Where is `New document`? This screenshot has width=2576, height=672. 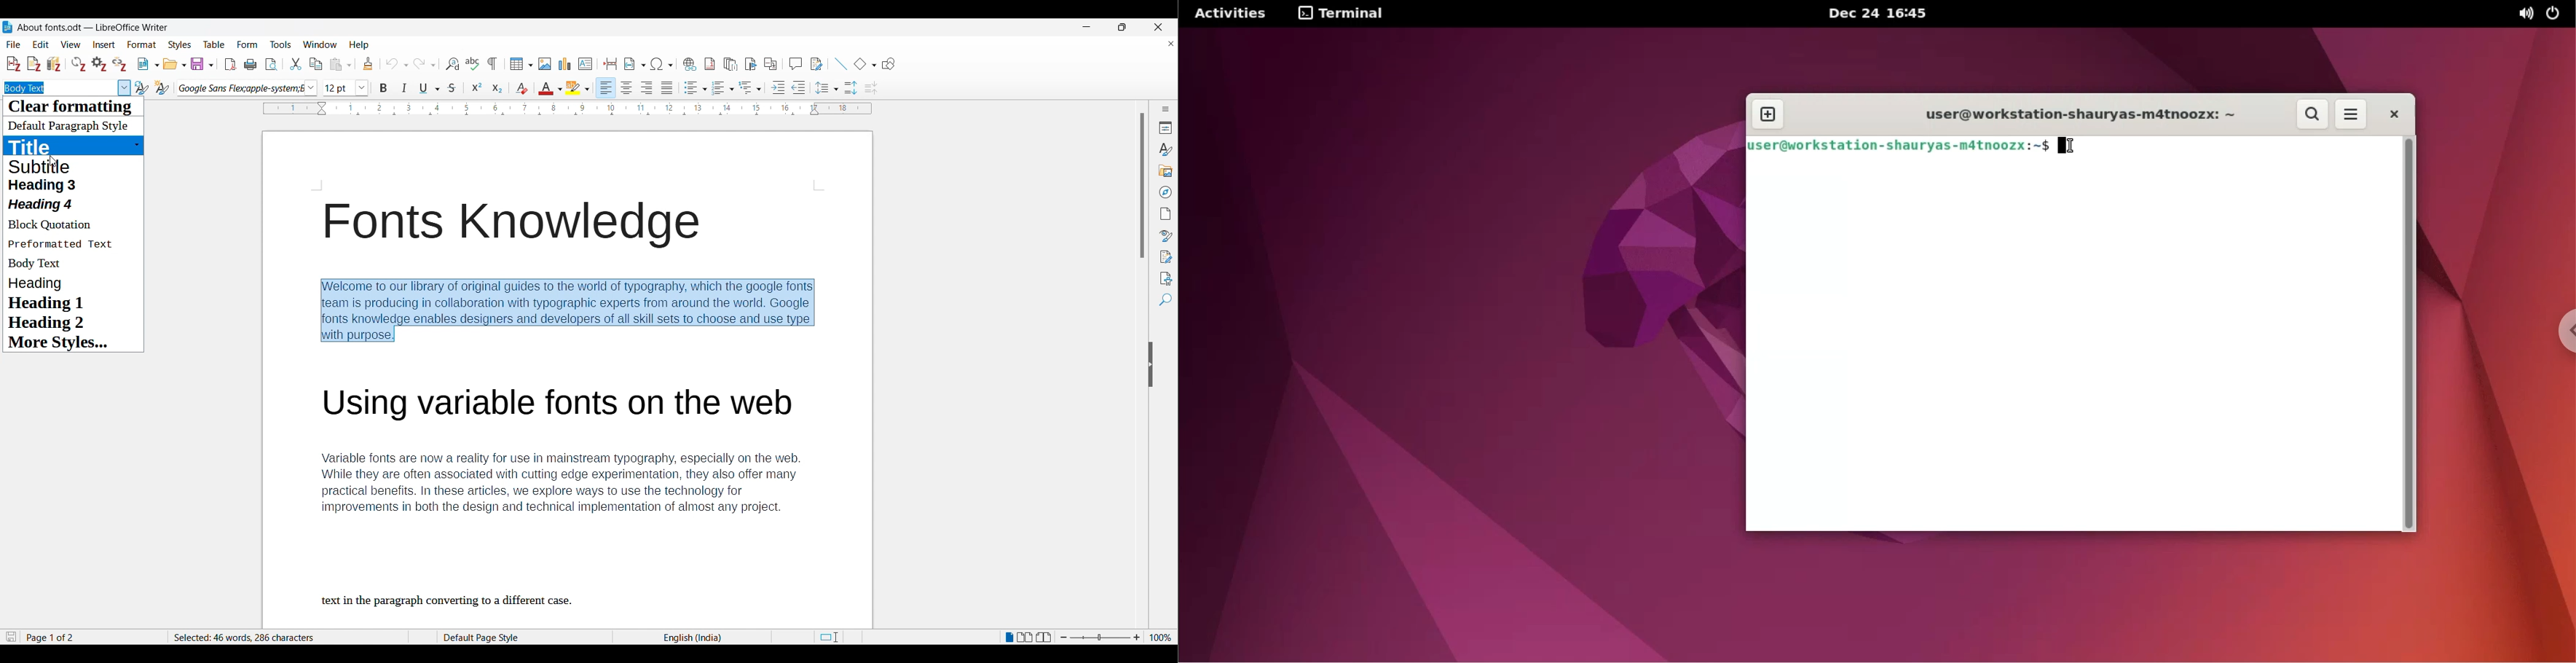
New document is located at coordinates (149, 64).